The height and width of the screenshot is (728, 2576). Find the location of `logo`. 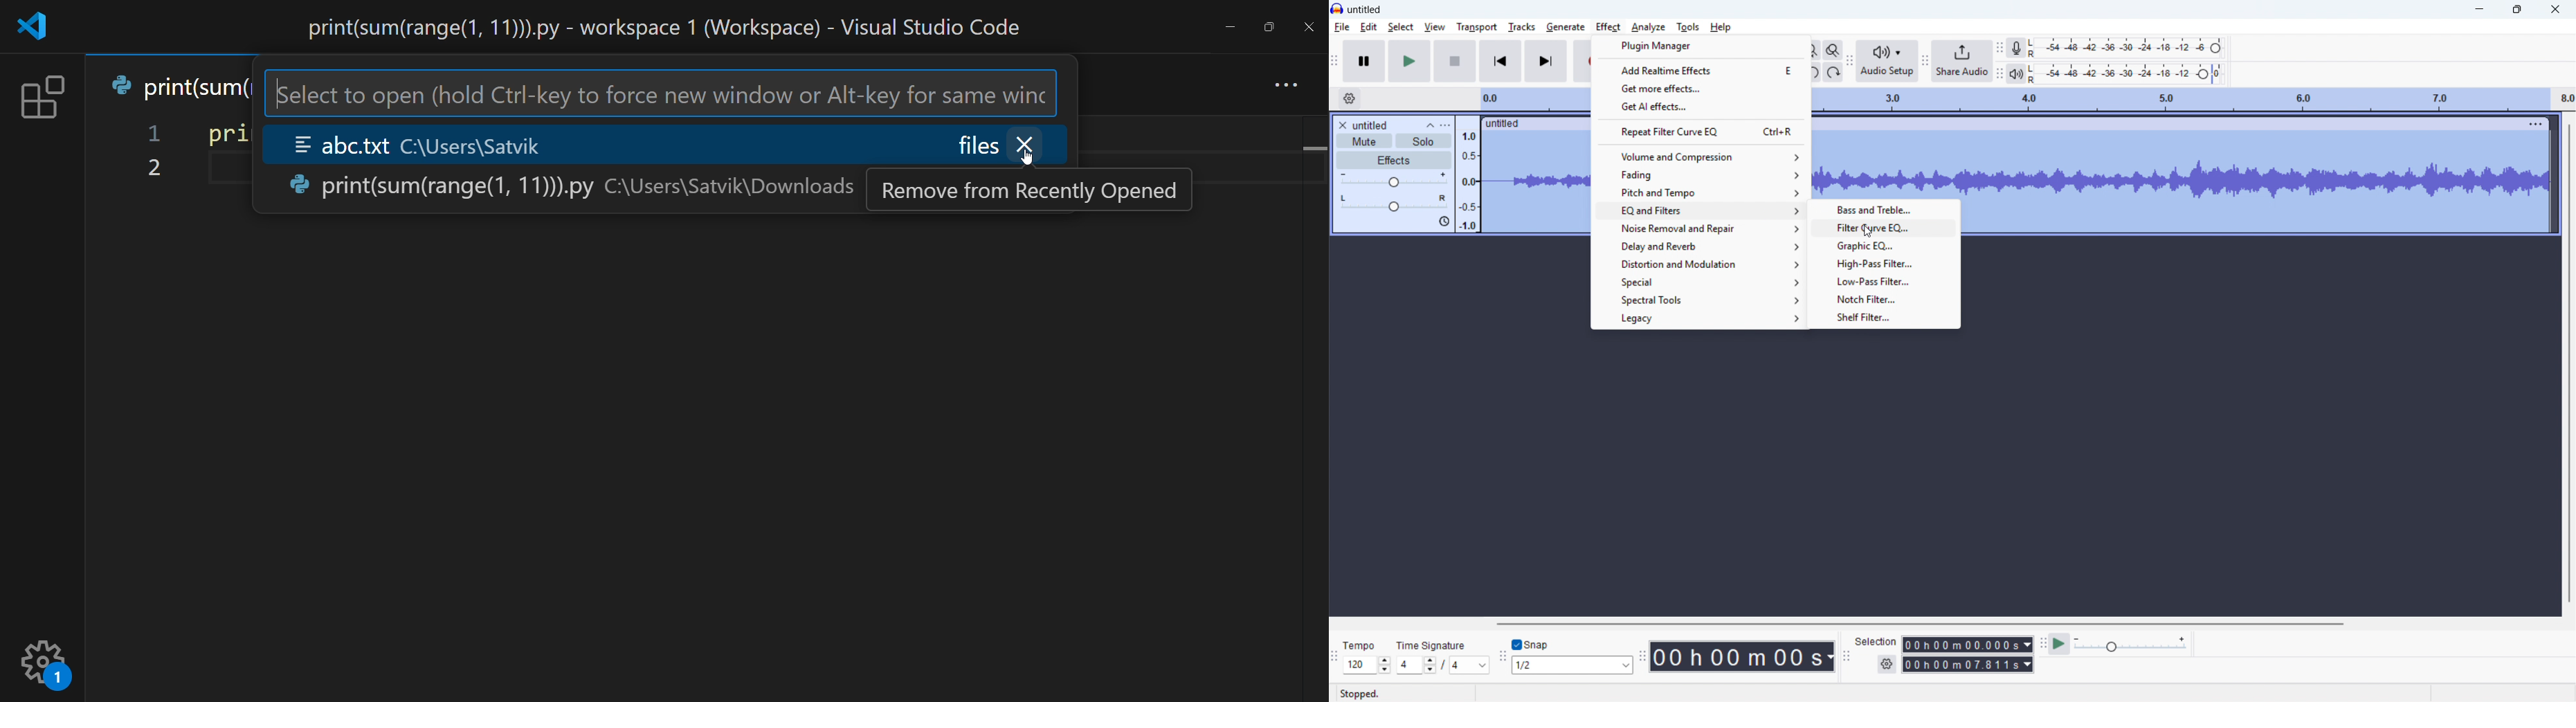

logo is located at coordinates (36, 26).